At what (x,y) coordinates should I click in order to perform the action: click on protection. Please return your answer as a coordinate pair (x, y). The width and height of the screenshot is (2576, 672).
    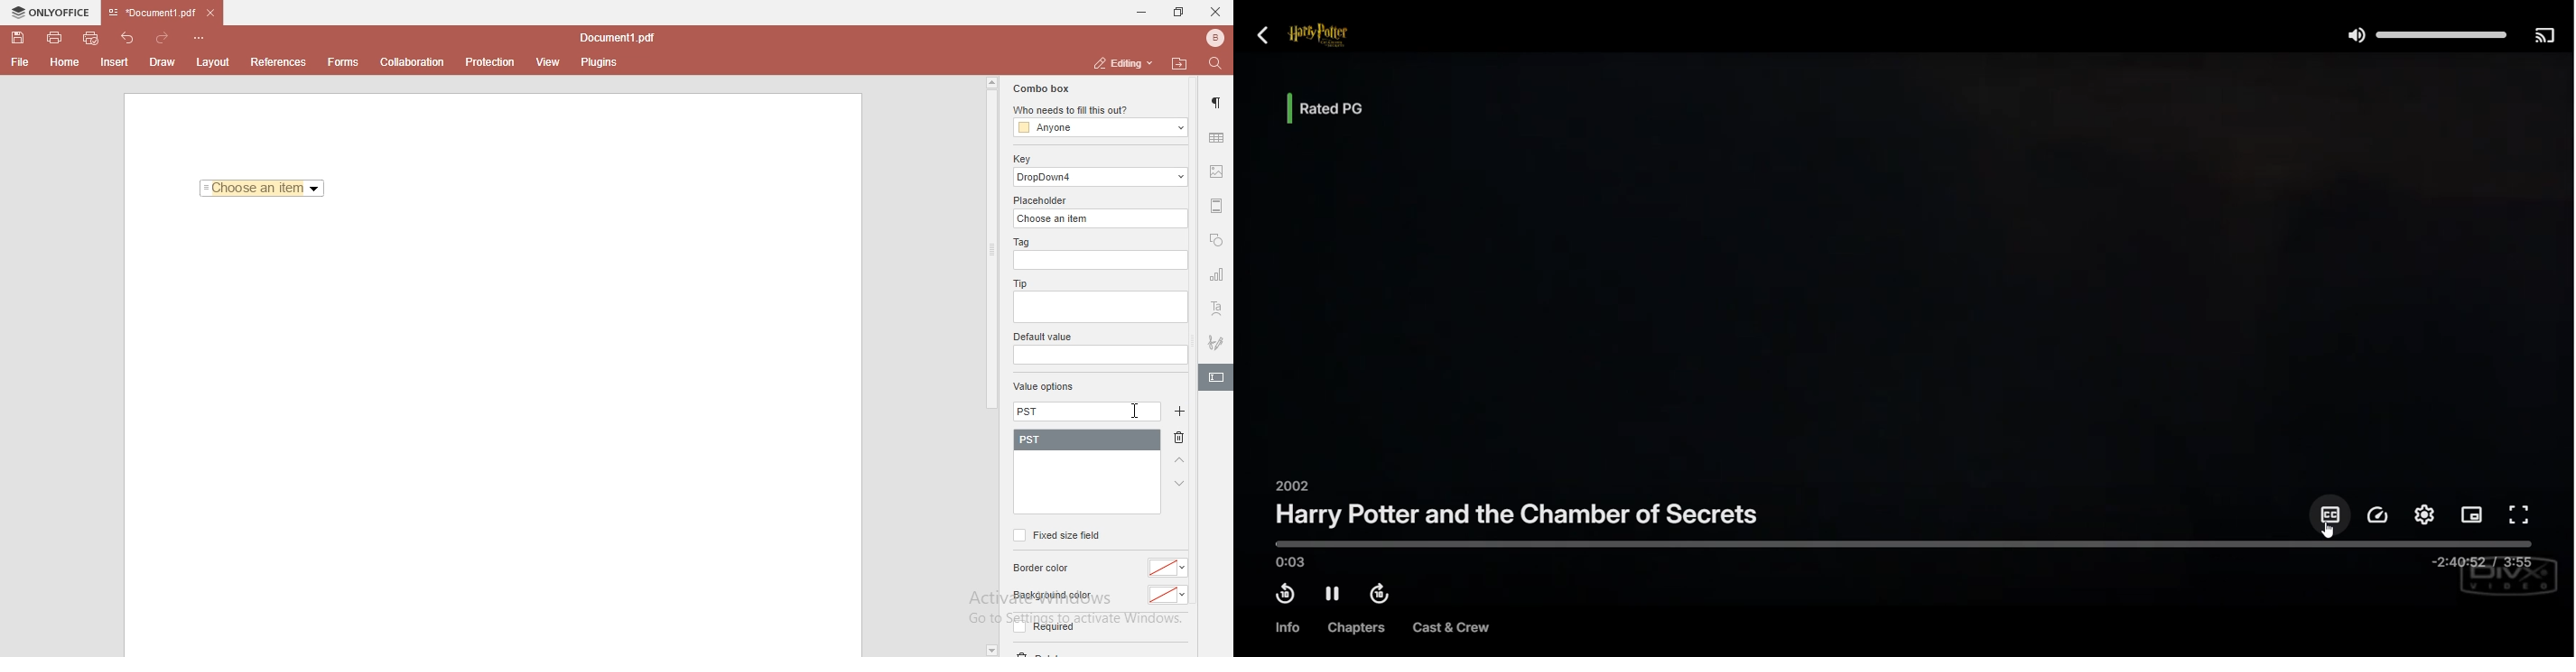
    Looking at the image, I should click on (490, 61).